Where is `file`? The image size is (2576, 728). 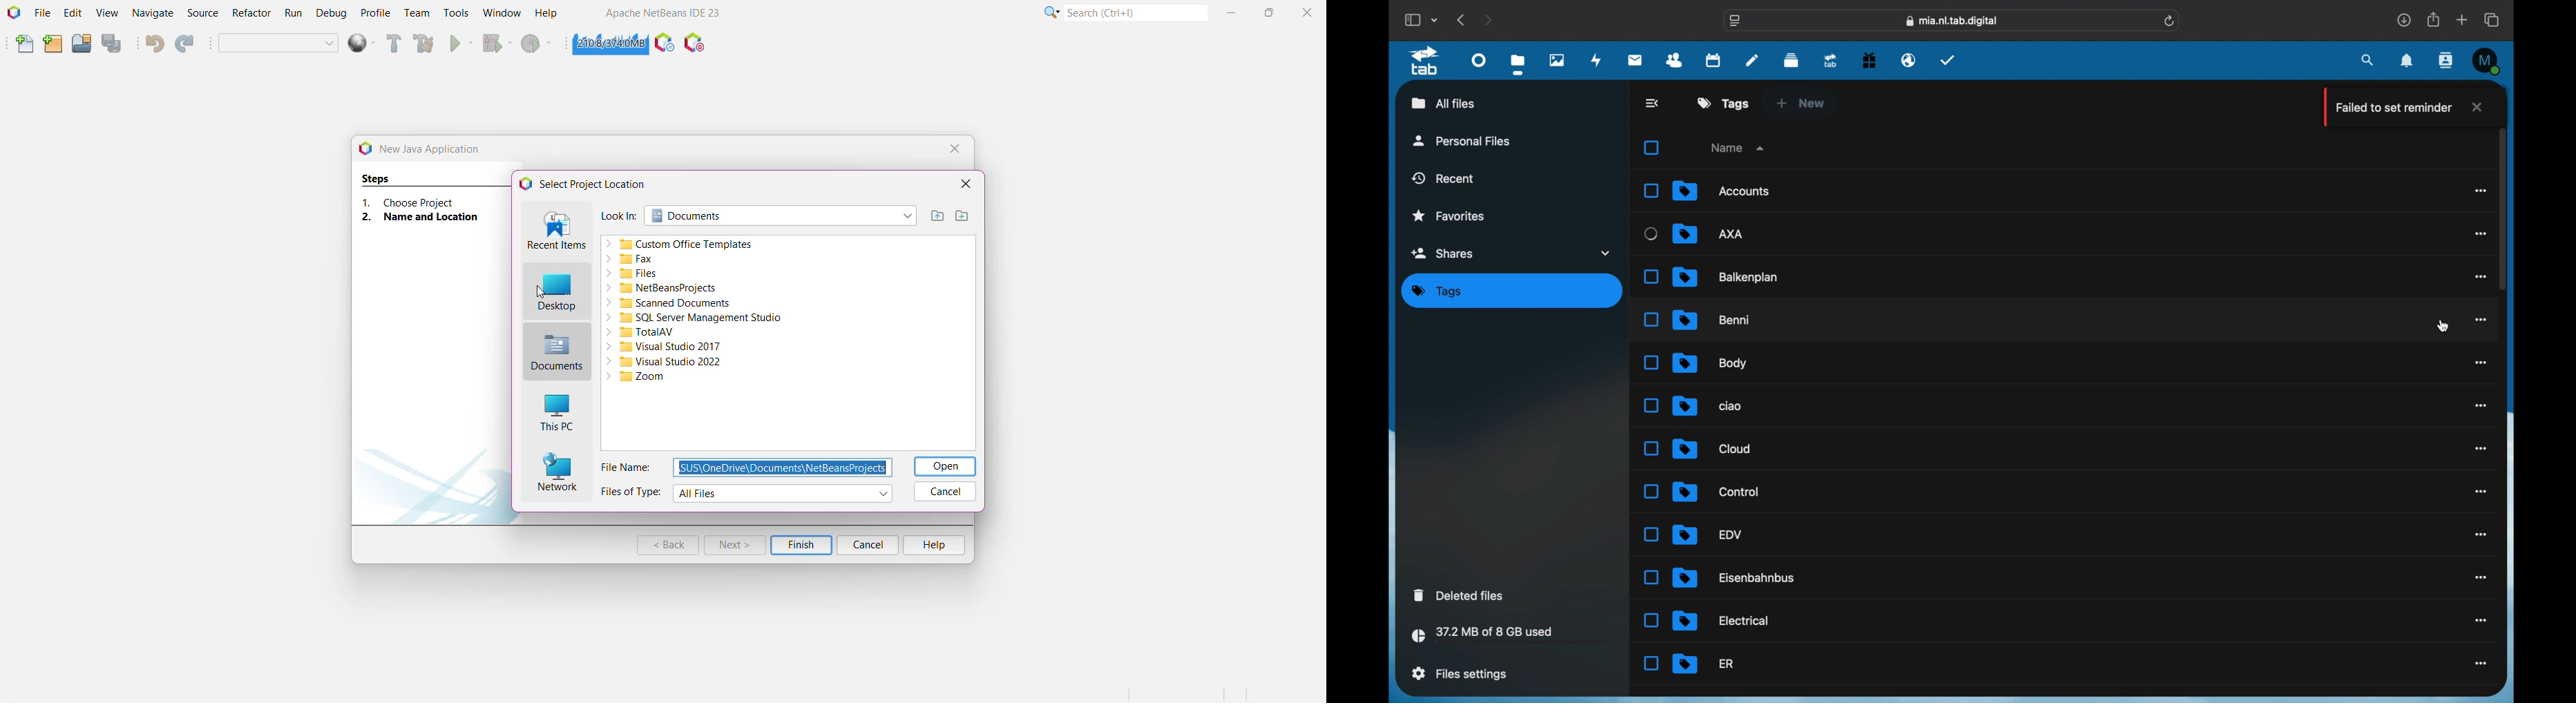 file is located at coordinates (1712, 448).